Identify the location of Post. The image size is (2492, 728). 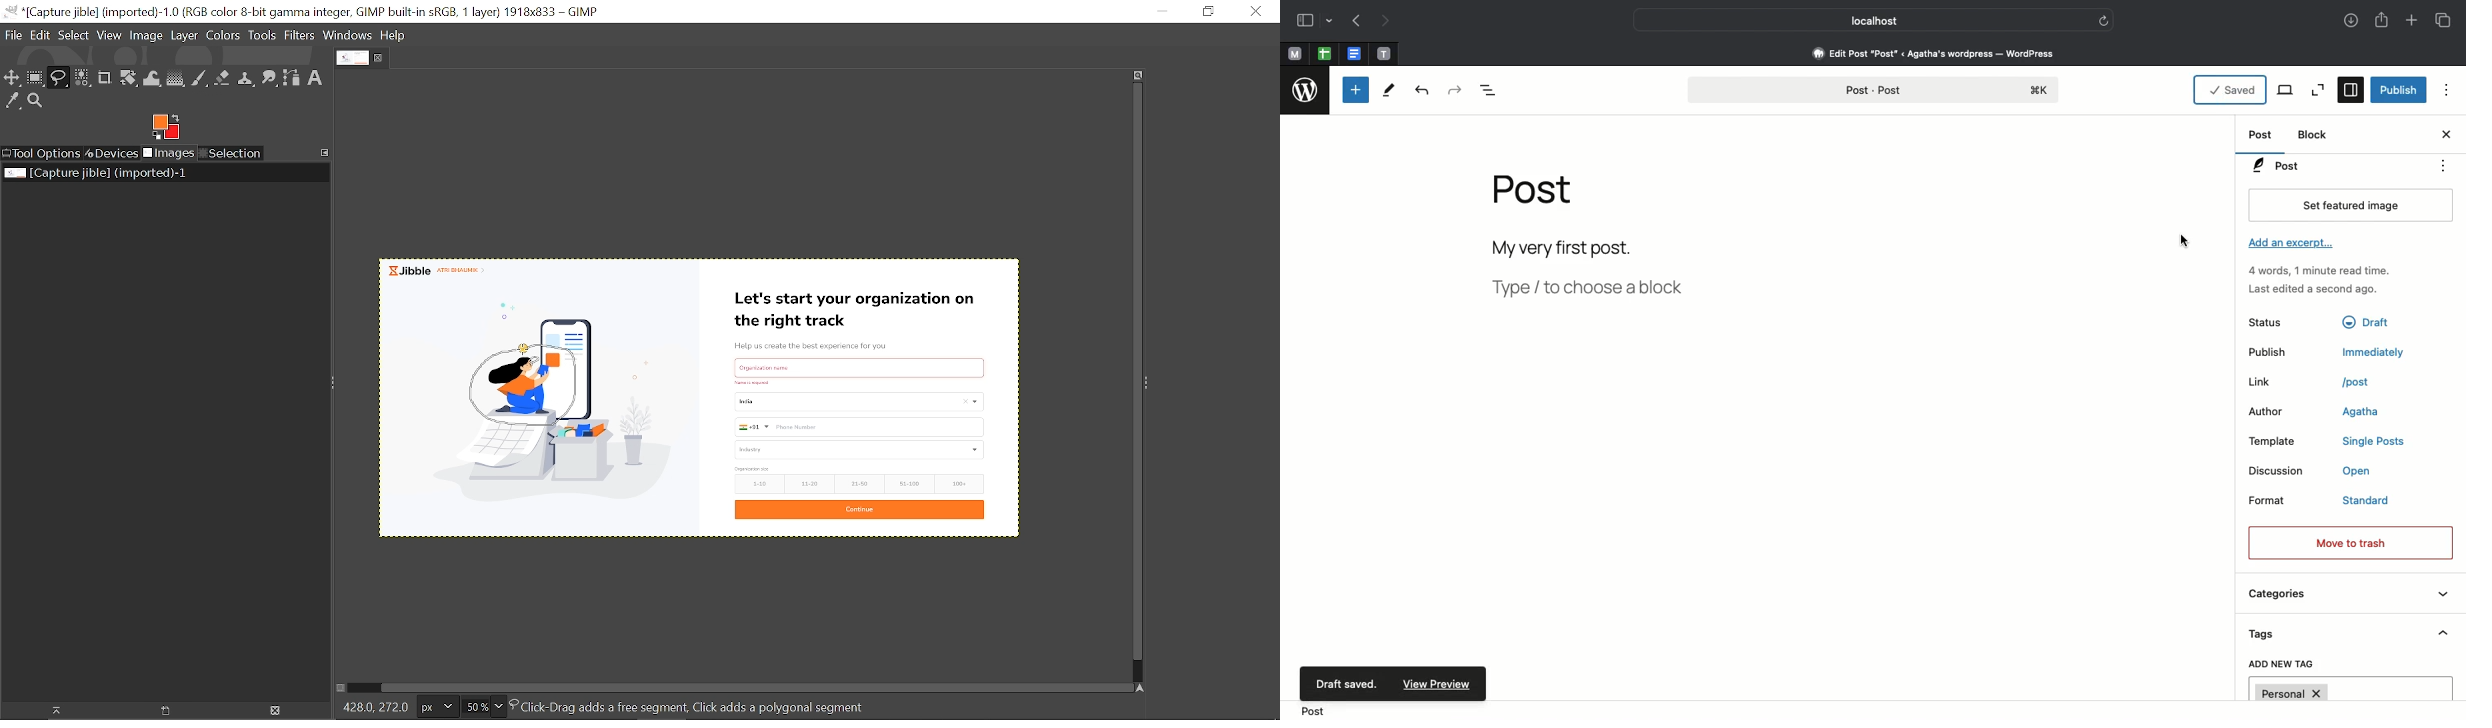
(1876, 86).